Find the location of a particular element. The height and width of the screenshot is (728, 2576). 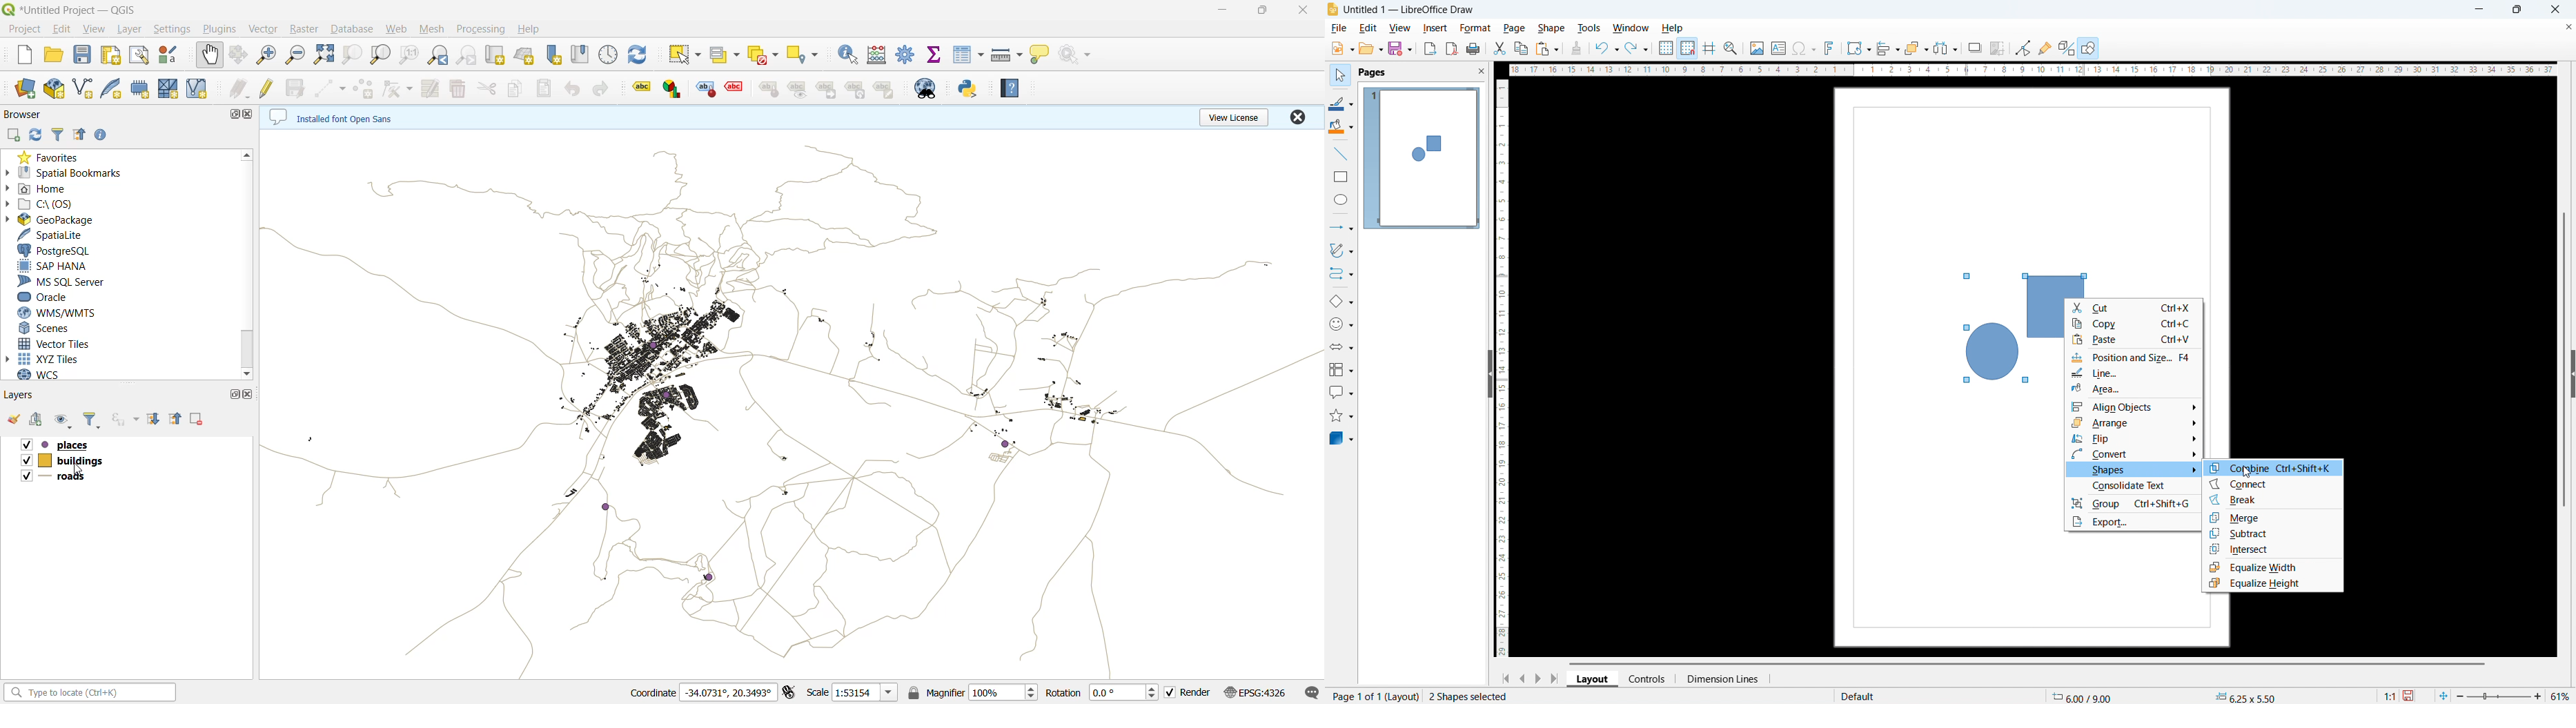

stars & banners is located at coordinates (1342, 417).